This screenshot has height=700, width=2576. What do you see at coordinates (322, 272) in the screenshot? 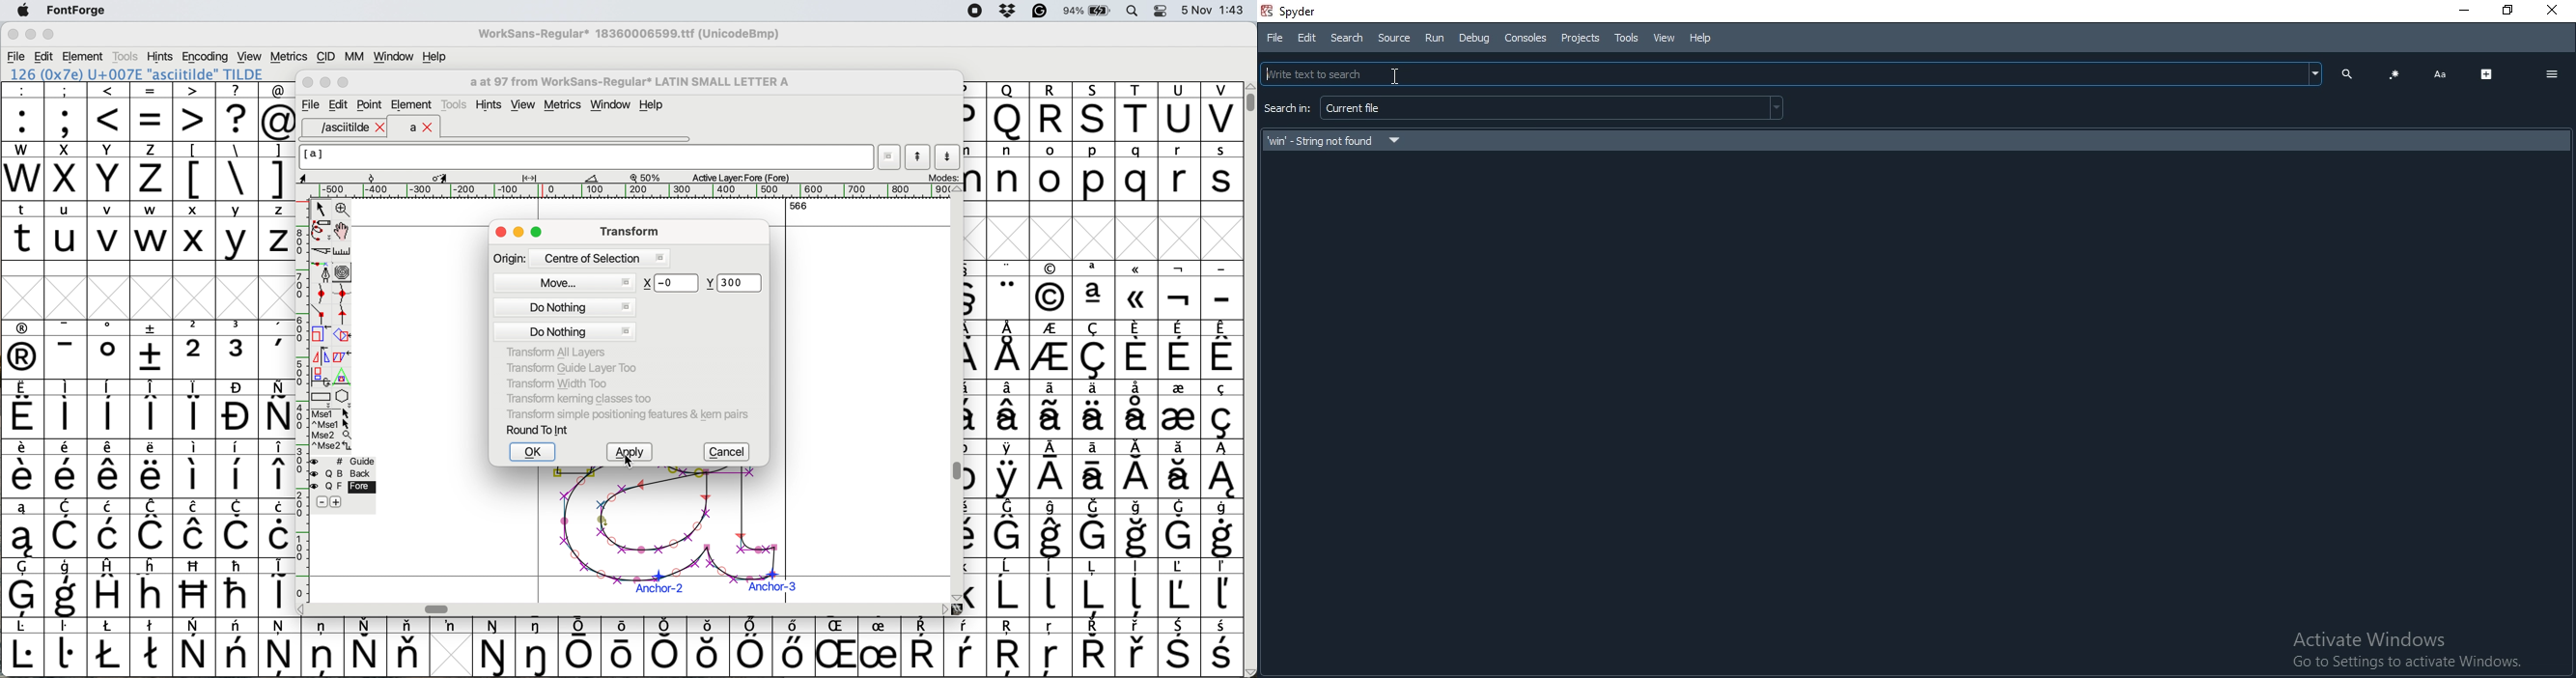
I see `add a  point then drag out its control points` at bounding box center [322, 272].